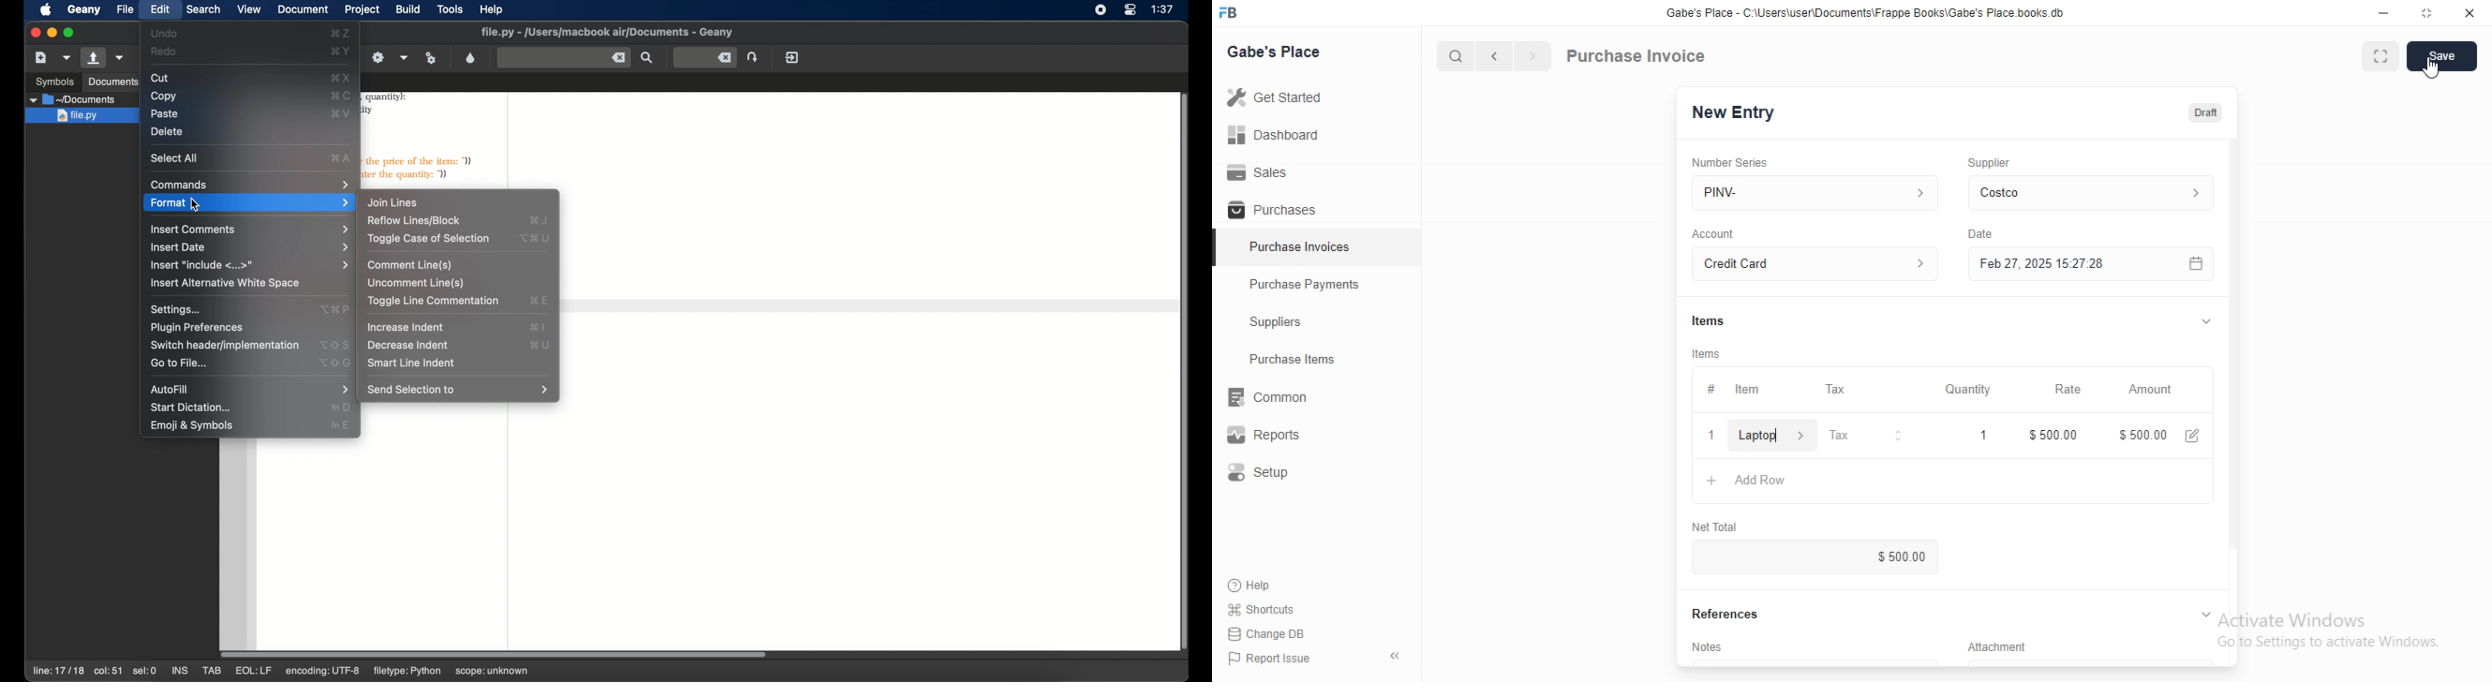 This screenshot has height=700, width=2492. I want to click on Feb 27, 2025 15:27:28, so click(2091, 263).